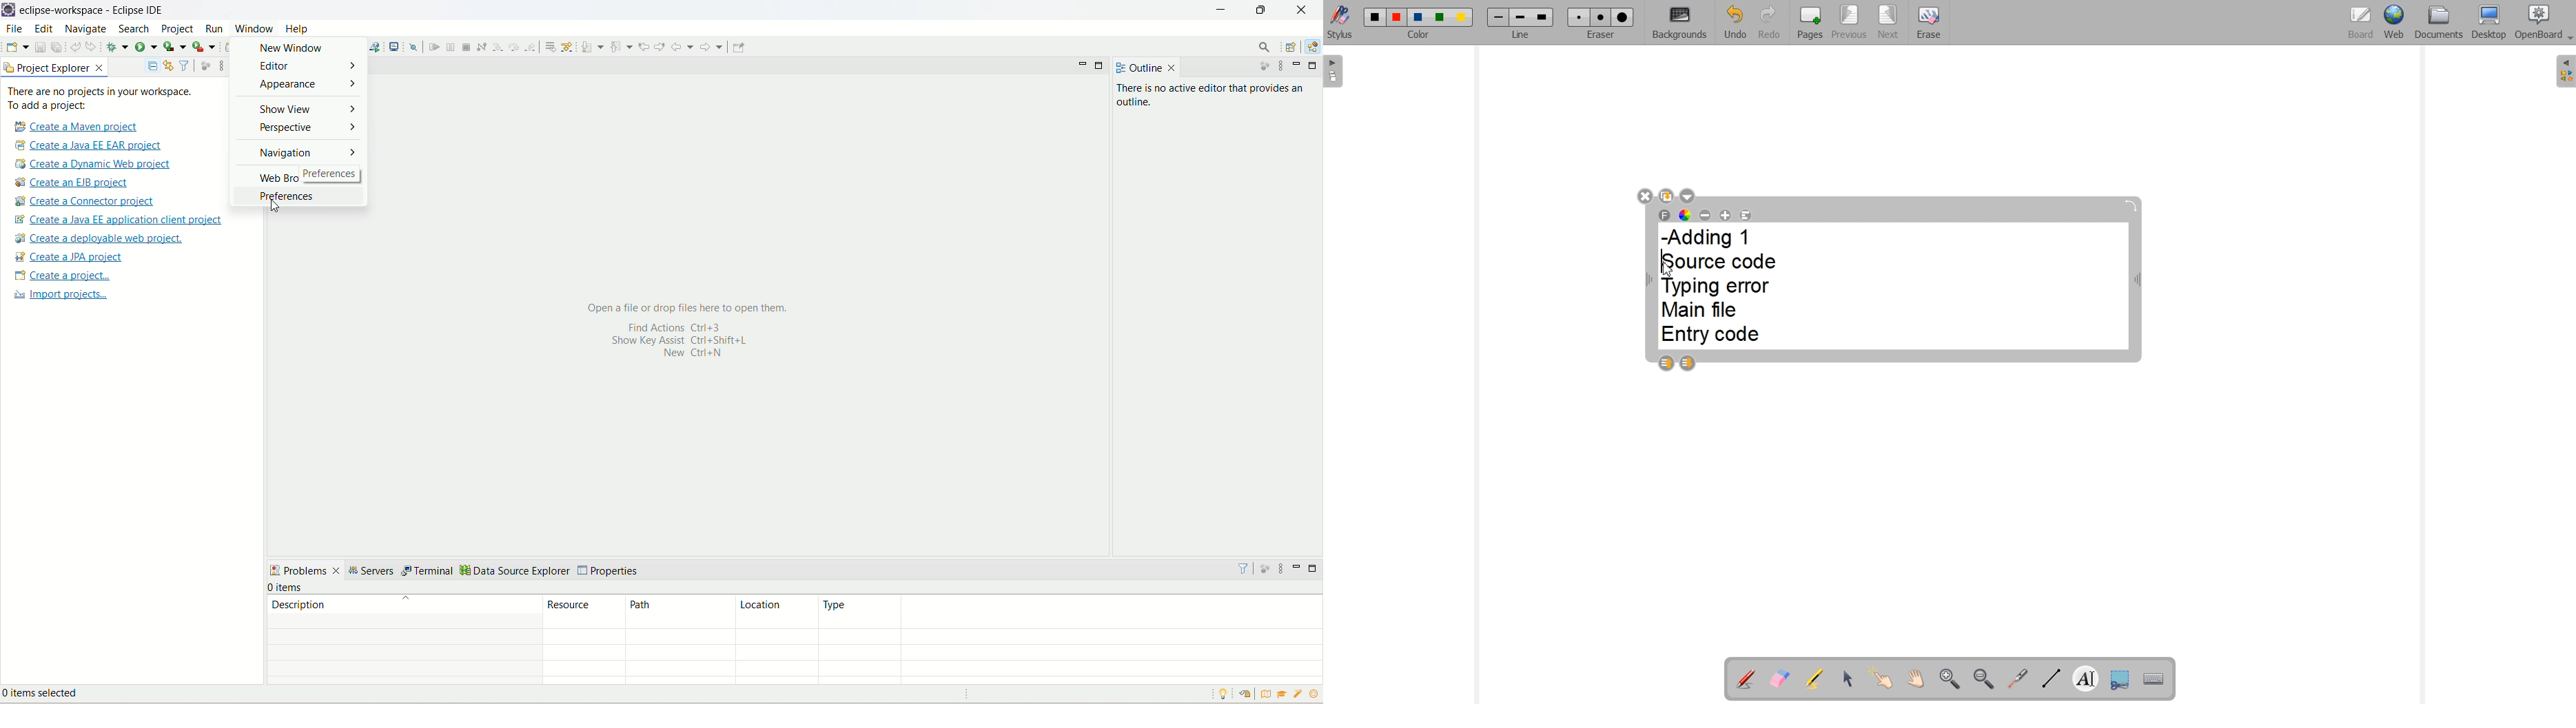  I want to click on Color 3, so click(1418, 18).